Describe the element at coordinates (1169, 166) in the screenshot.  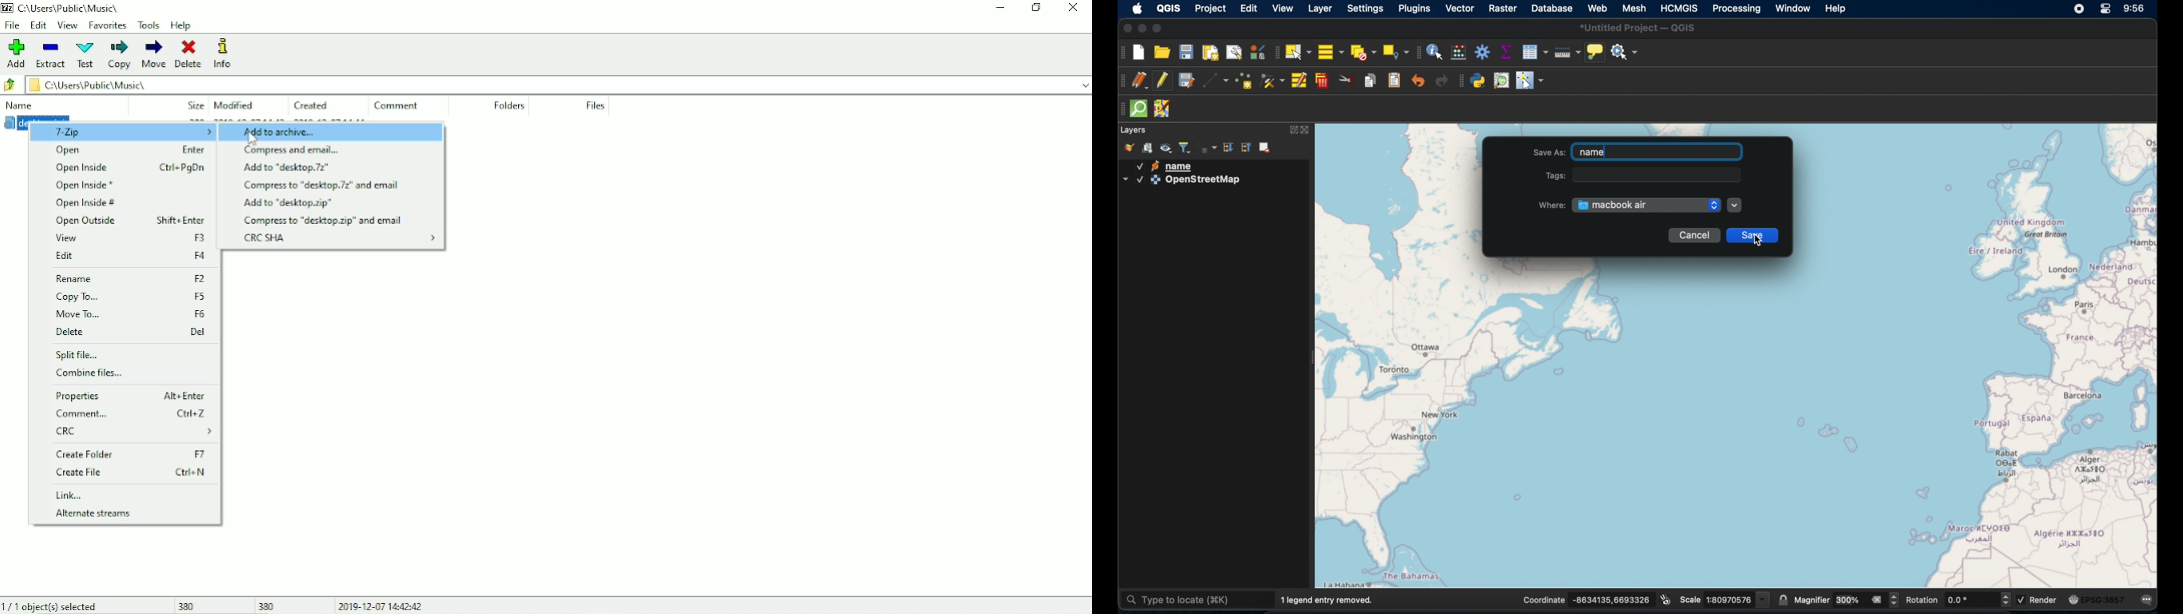
I see `name` at that location.